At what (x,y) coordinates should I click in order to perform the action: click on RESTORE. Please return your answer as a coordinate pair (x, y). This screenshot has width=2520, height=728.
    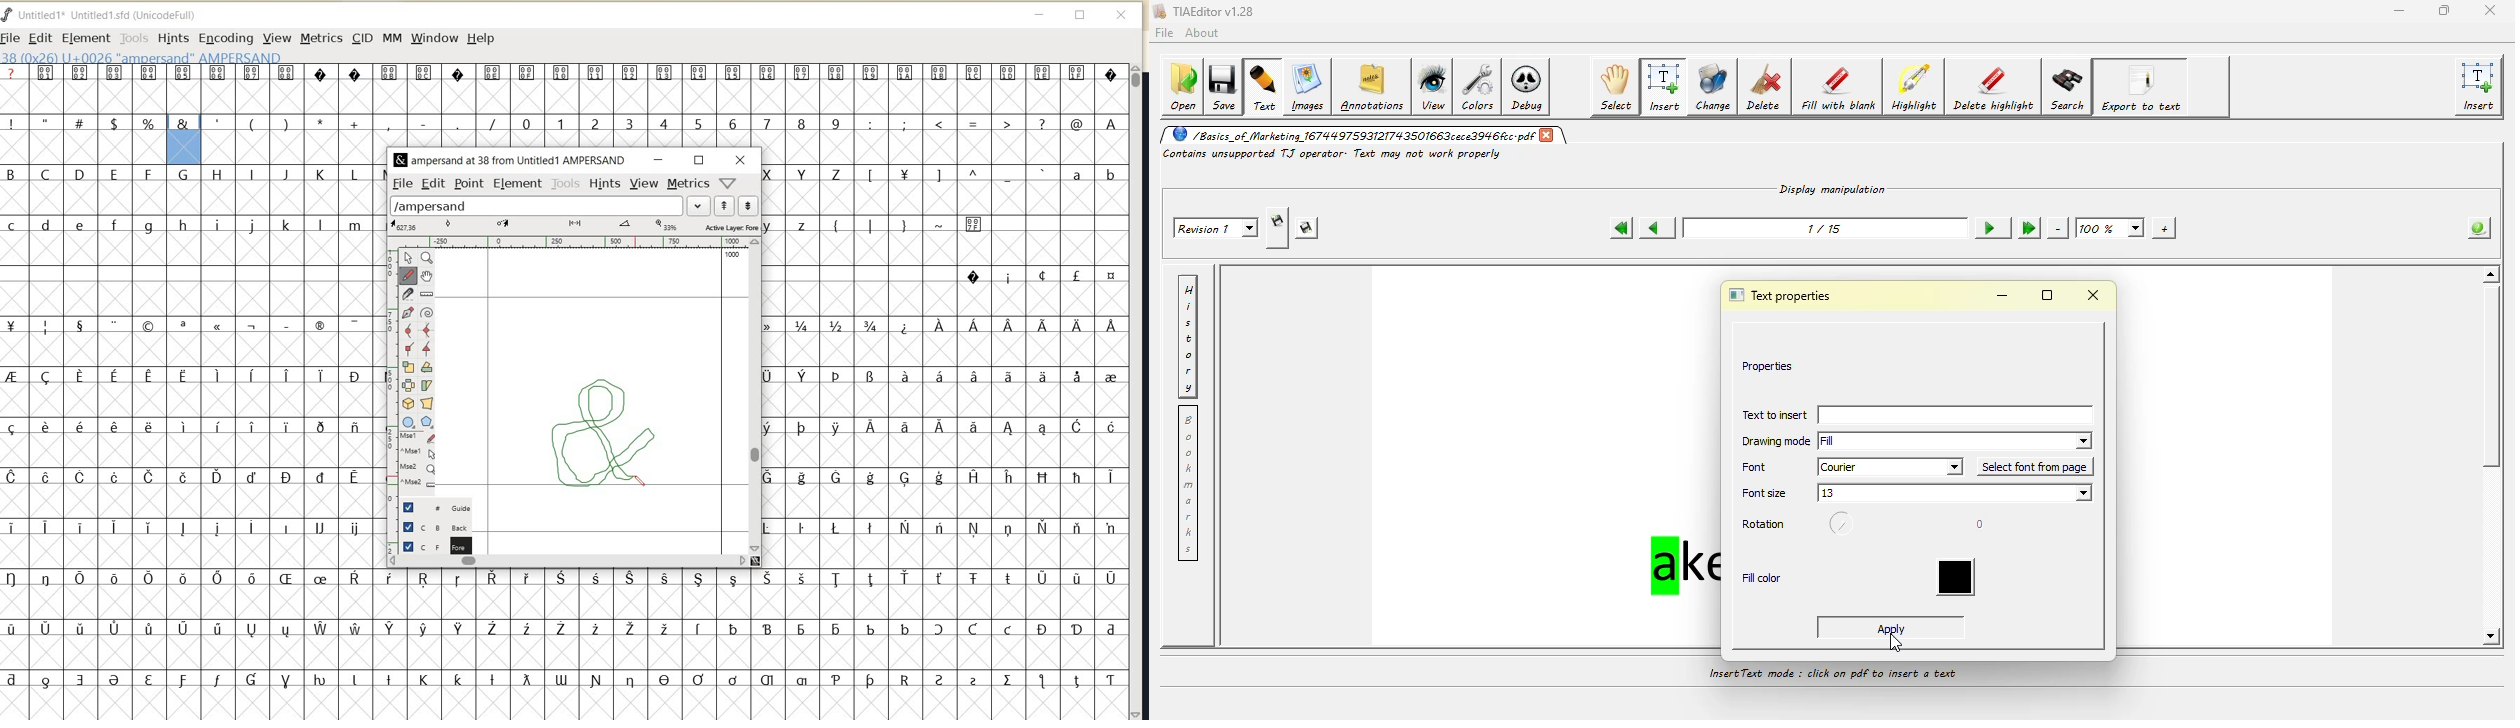
    Looking at the image, I should click on (700, 161).